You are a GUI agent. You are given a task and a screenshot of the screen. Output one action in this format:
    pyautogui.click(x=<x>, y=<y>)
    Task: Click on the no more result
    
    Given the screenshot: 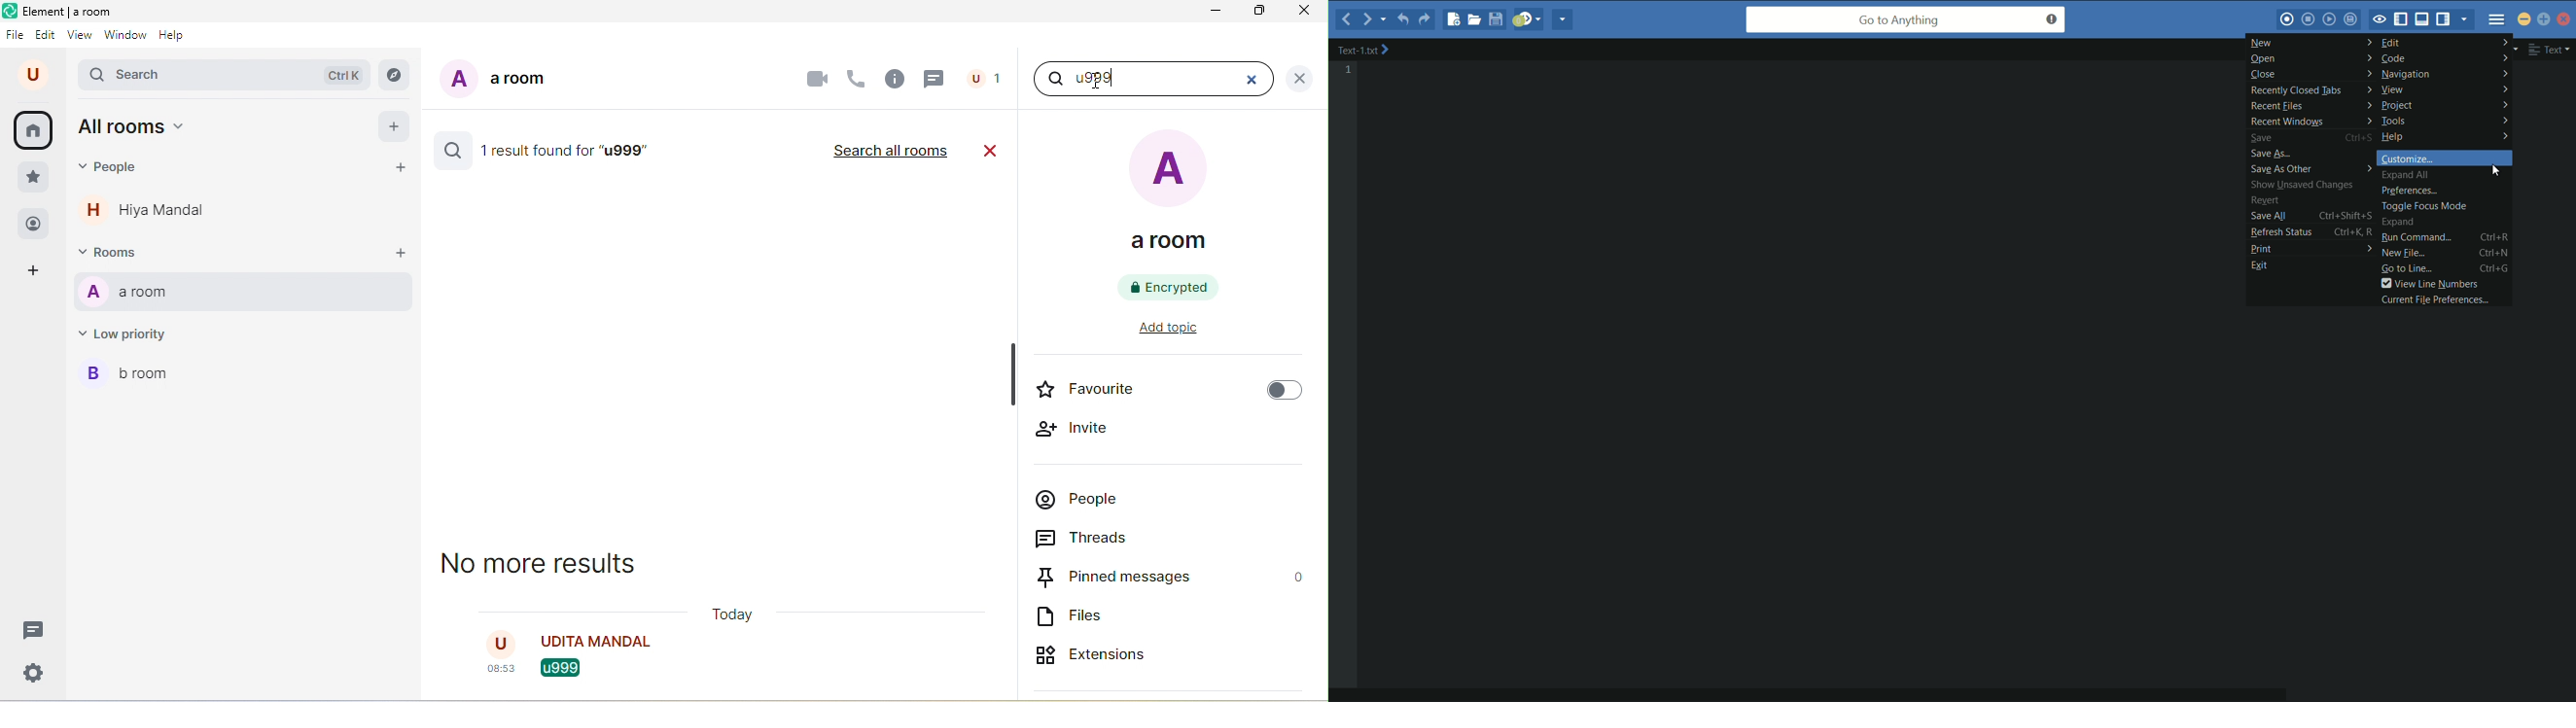 What is the action you would take?
    pyautogui.click(x=553, y=568)
    